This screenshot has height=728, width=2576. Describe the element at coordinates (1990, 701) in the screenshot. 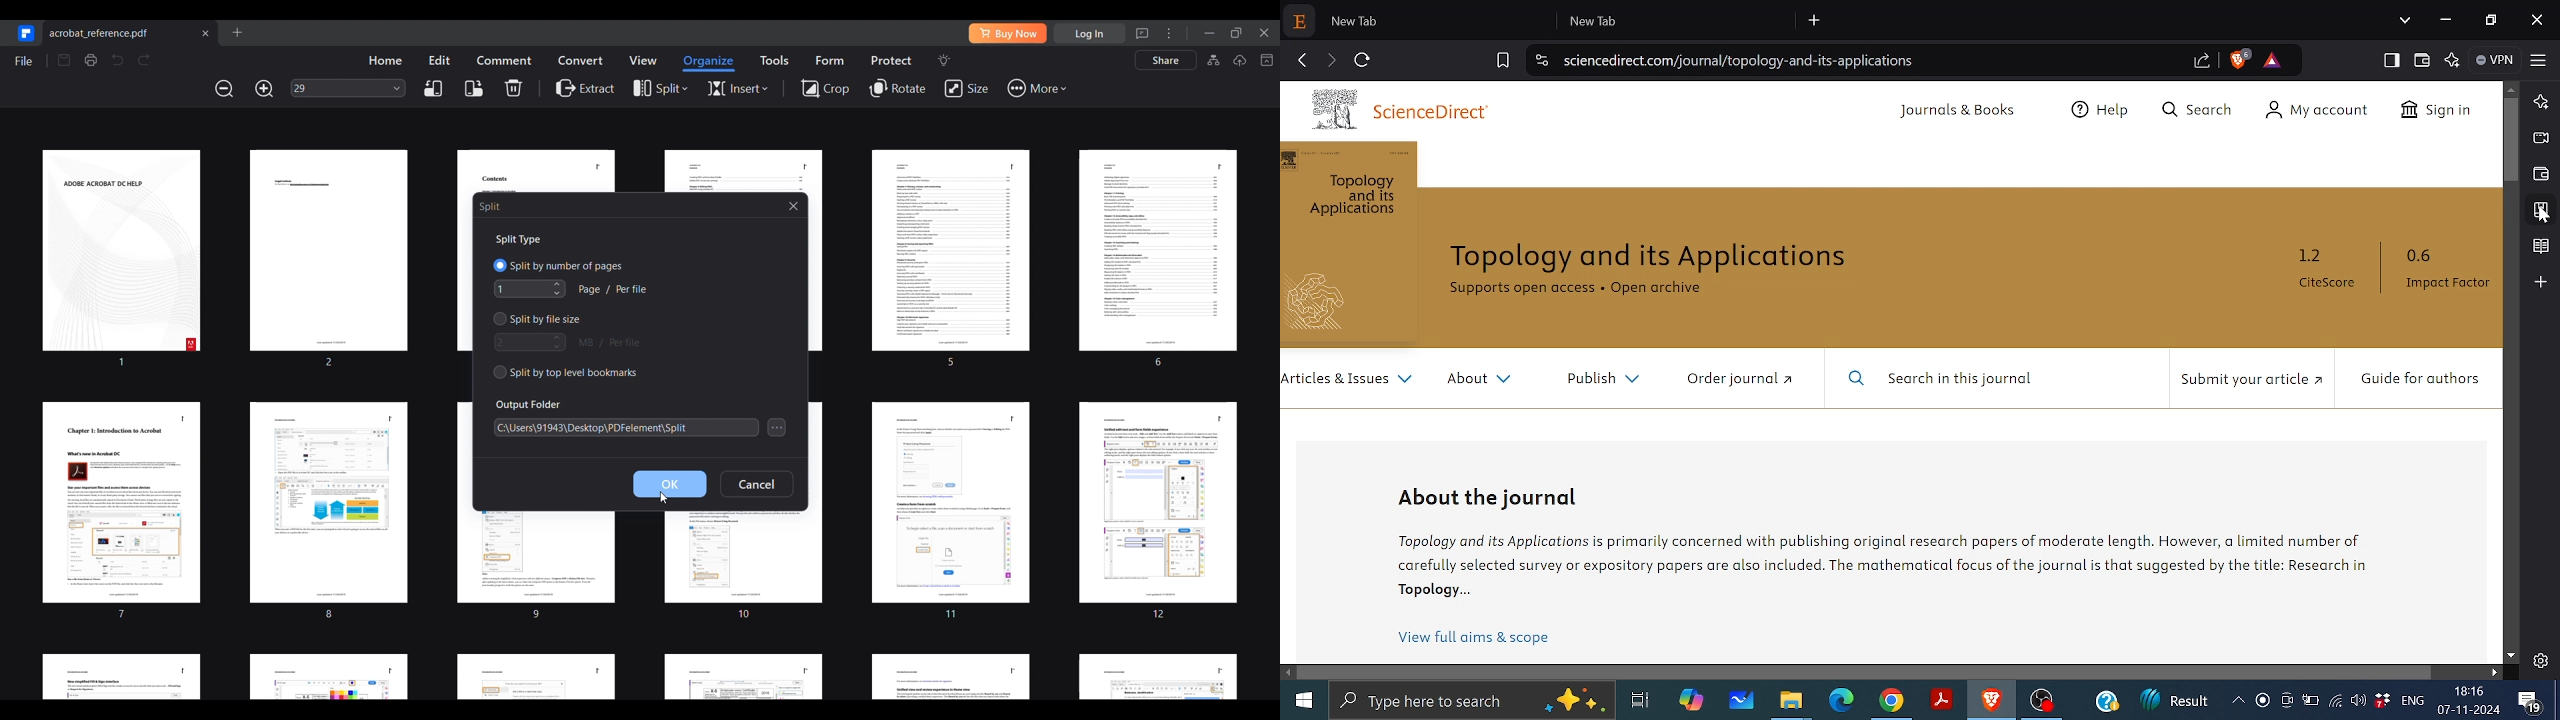

I see `Brave browser` at that location.